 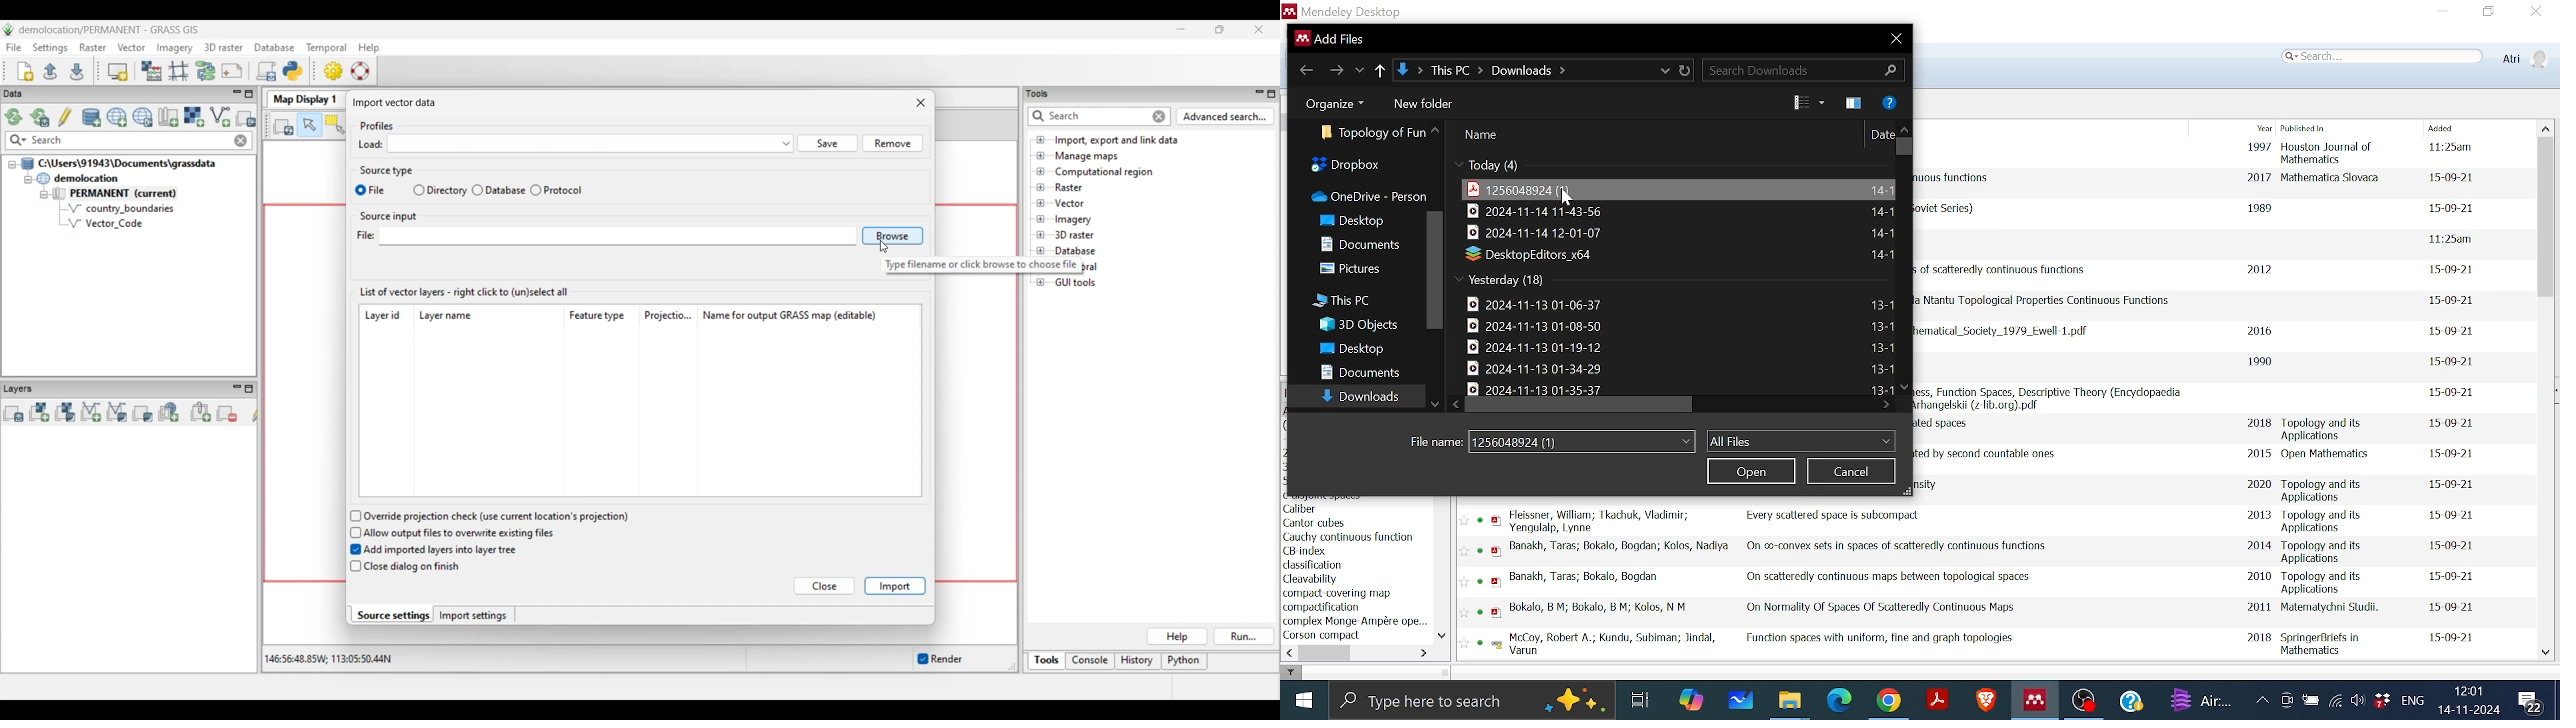 I want to click on Downloads, so click(x=1364, y=398).